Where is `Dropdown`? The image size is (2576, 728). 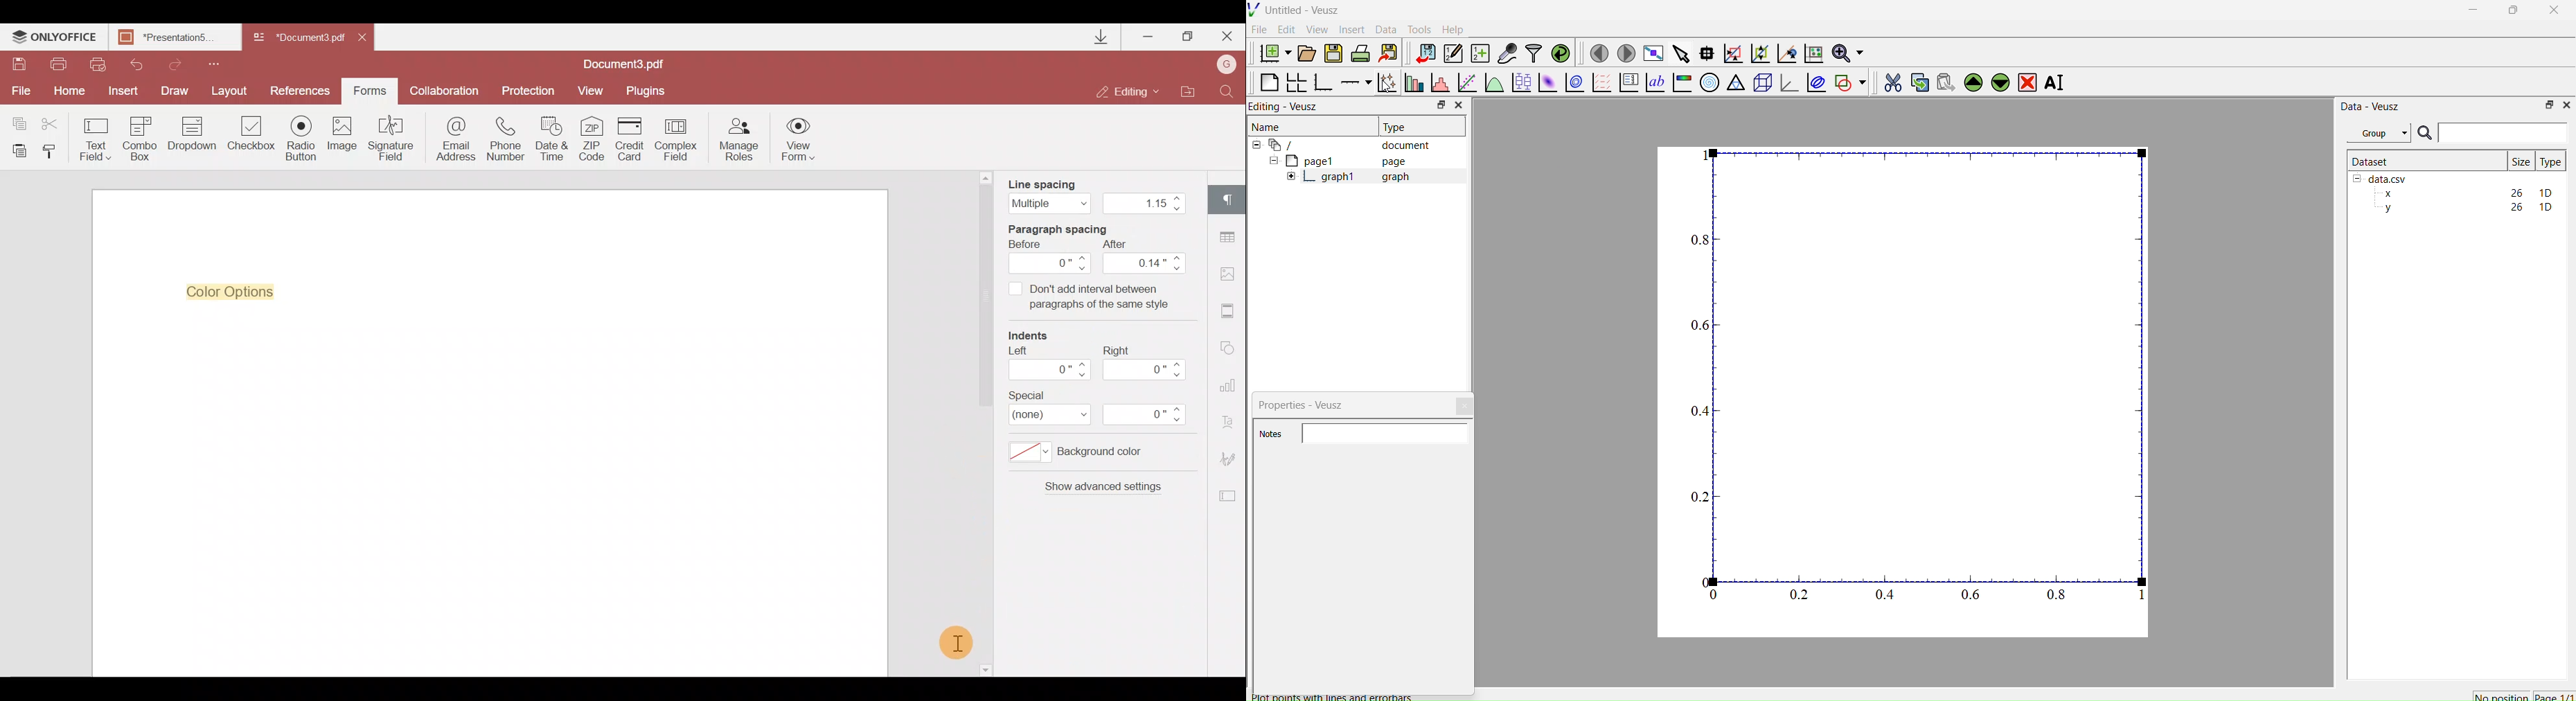 Dropdown is located at coordinates (190, 141).